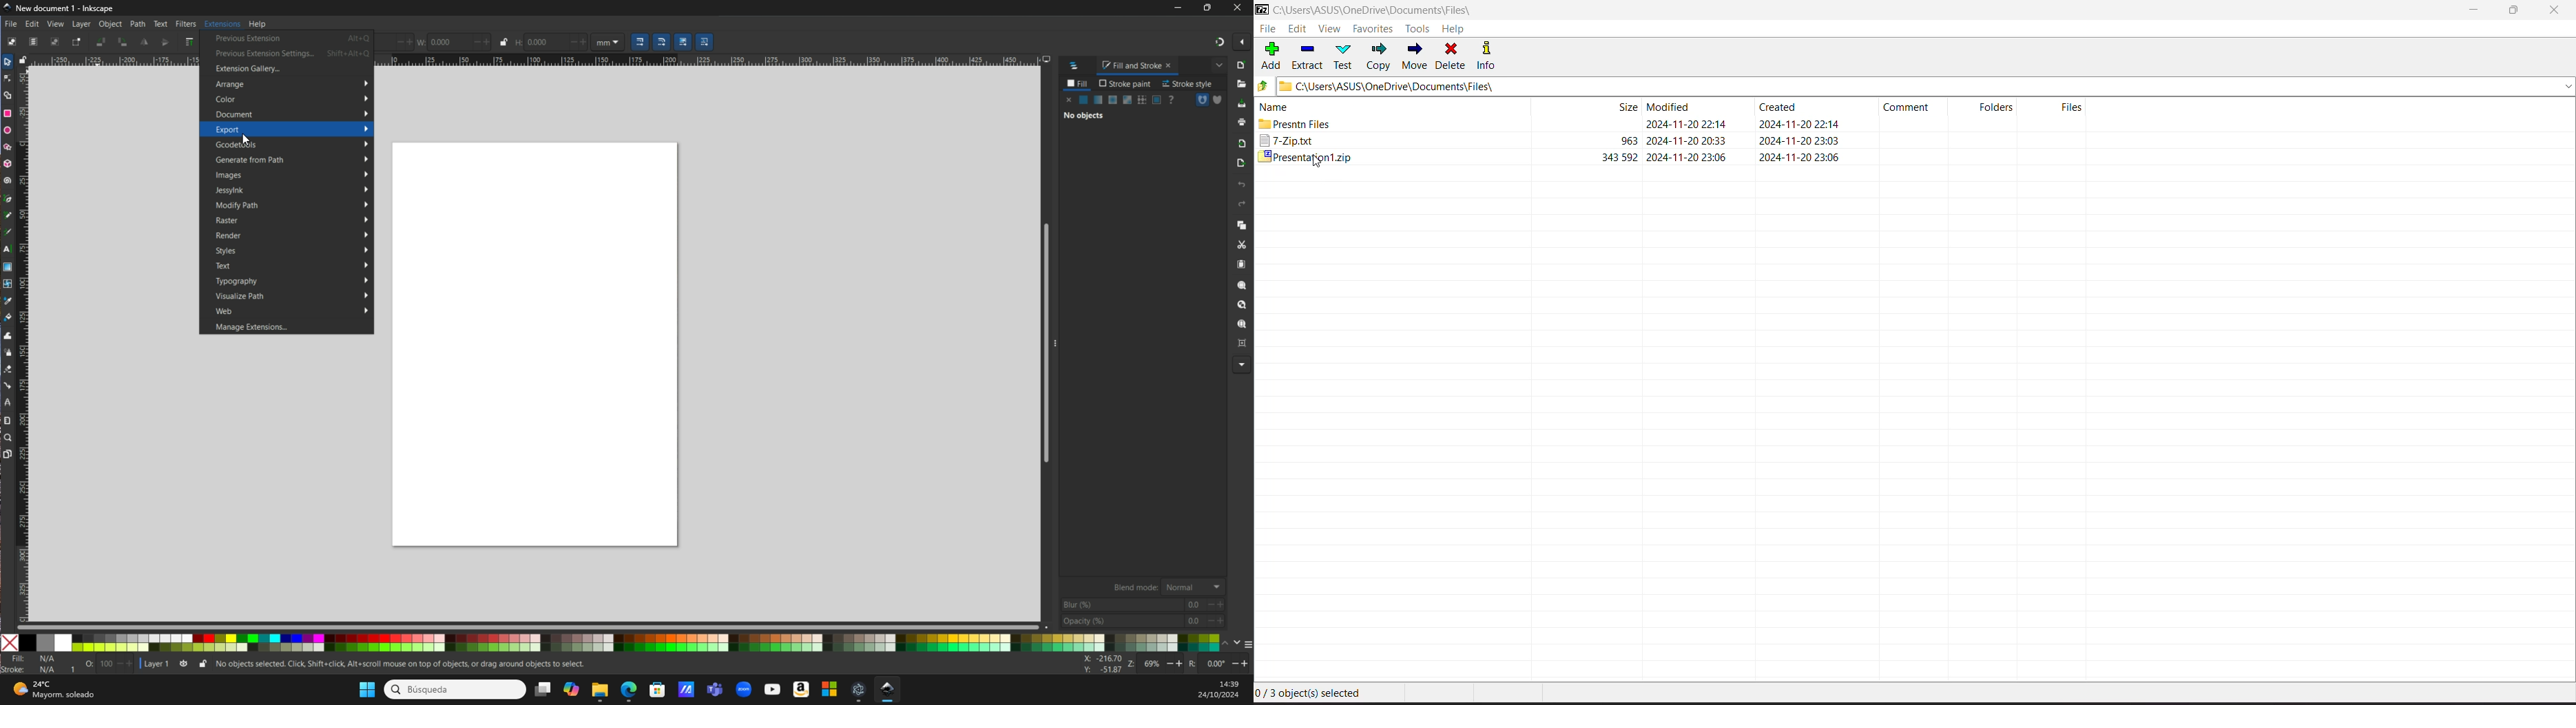 The width and height of the screenshot is (2576, 728). What do you see at coordinates (138, 25) in the screenshot?
I see `Path` at bounding box center [138, 25].